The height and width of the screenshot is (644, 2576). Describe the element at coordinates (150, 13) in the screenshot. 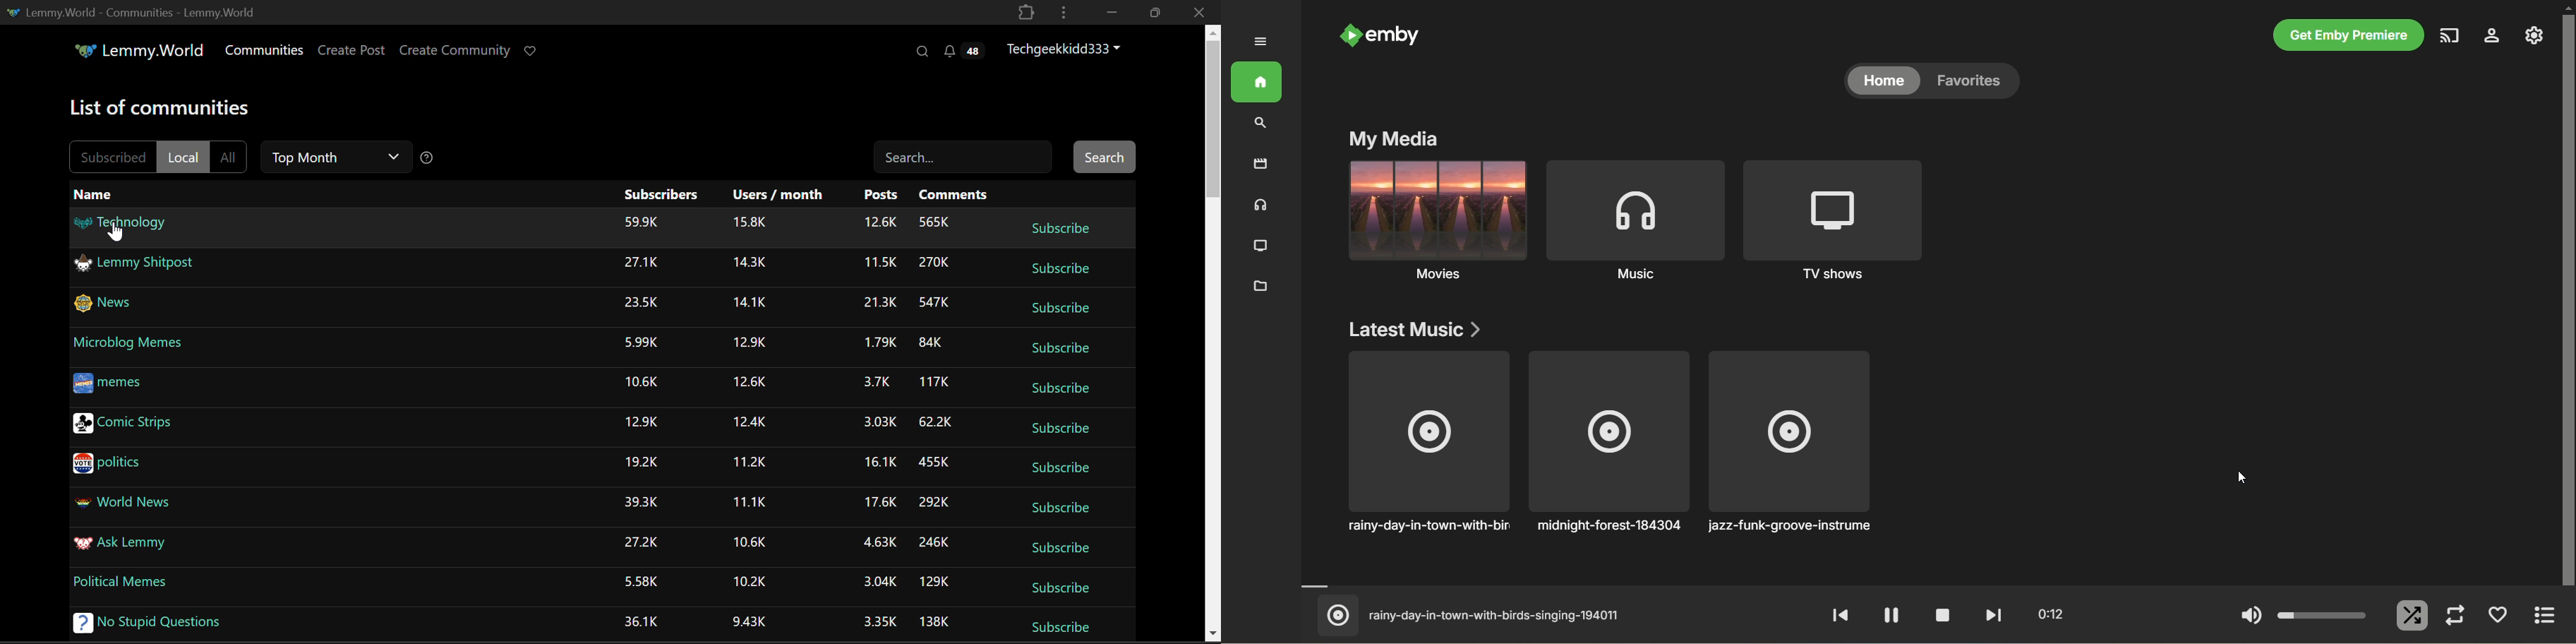

I see `Lemmy.World - Communities - Lemmy.World` at that location.